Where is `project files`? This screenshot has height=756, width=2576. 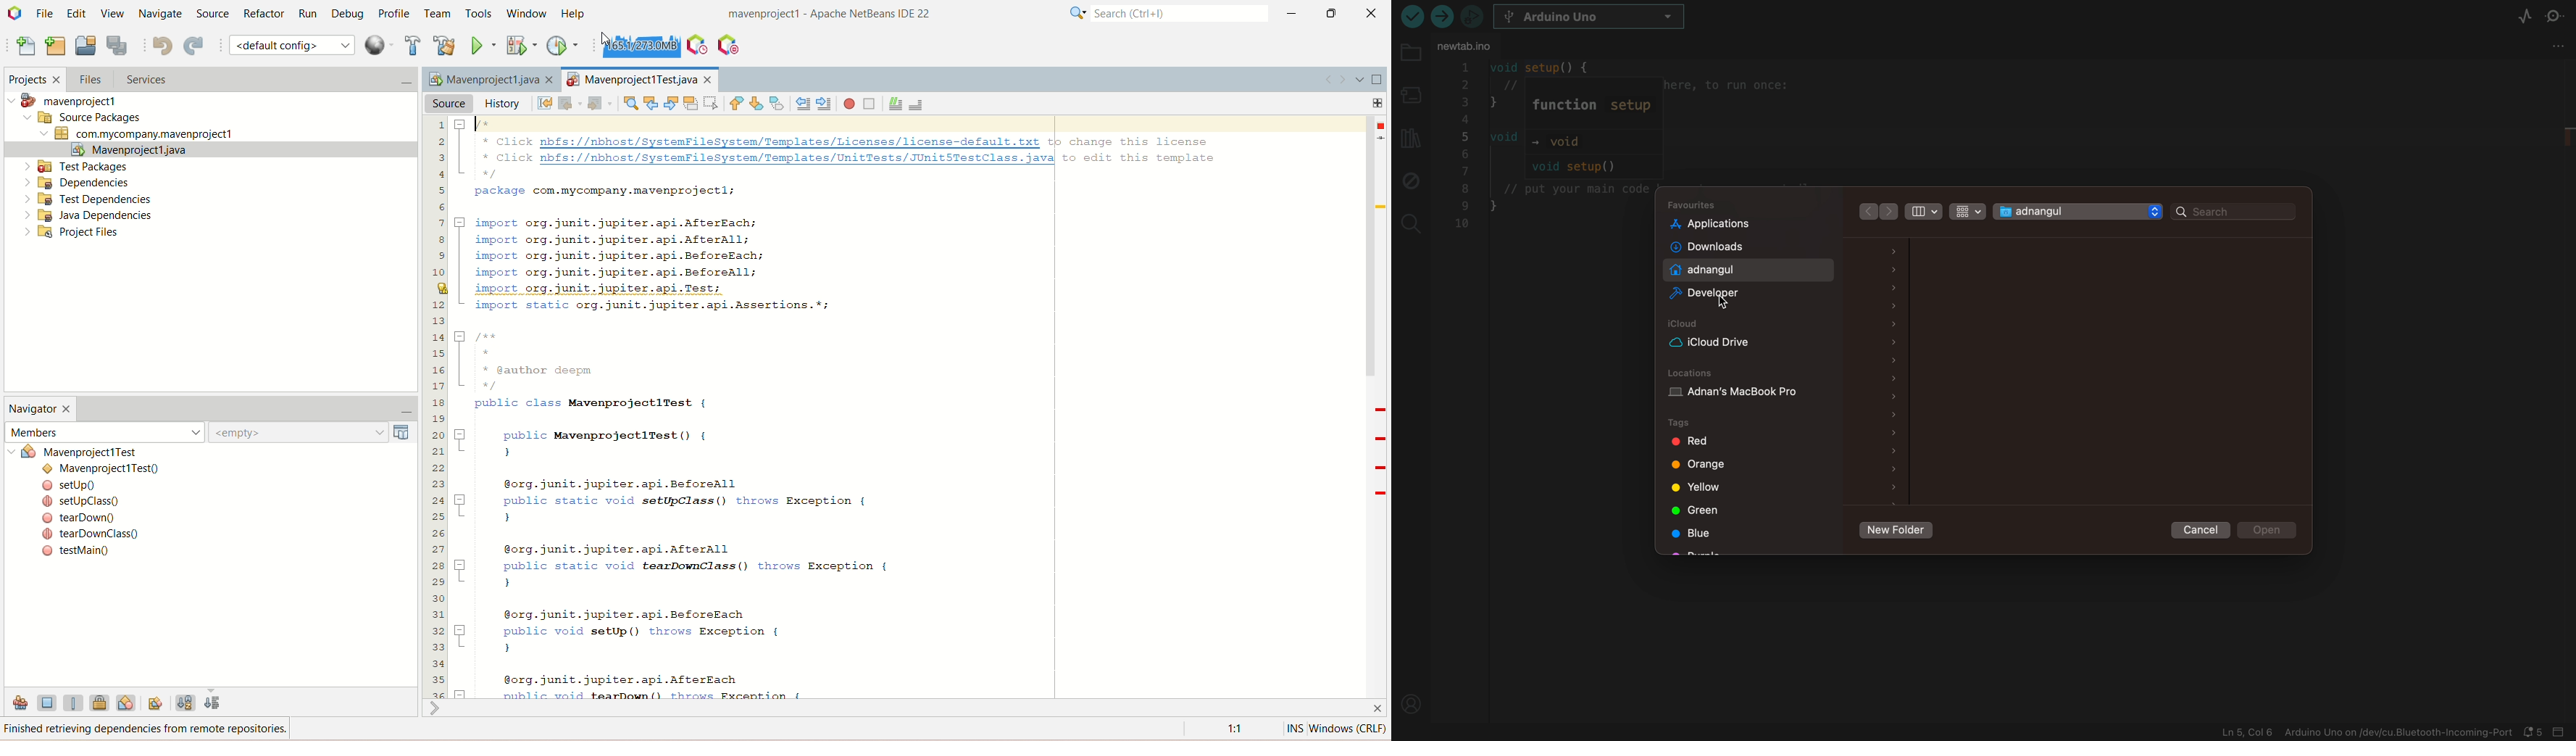 project files is located at coordinates (80, 233).